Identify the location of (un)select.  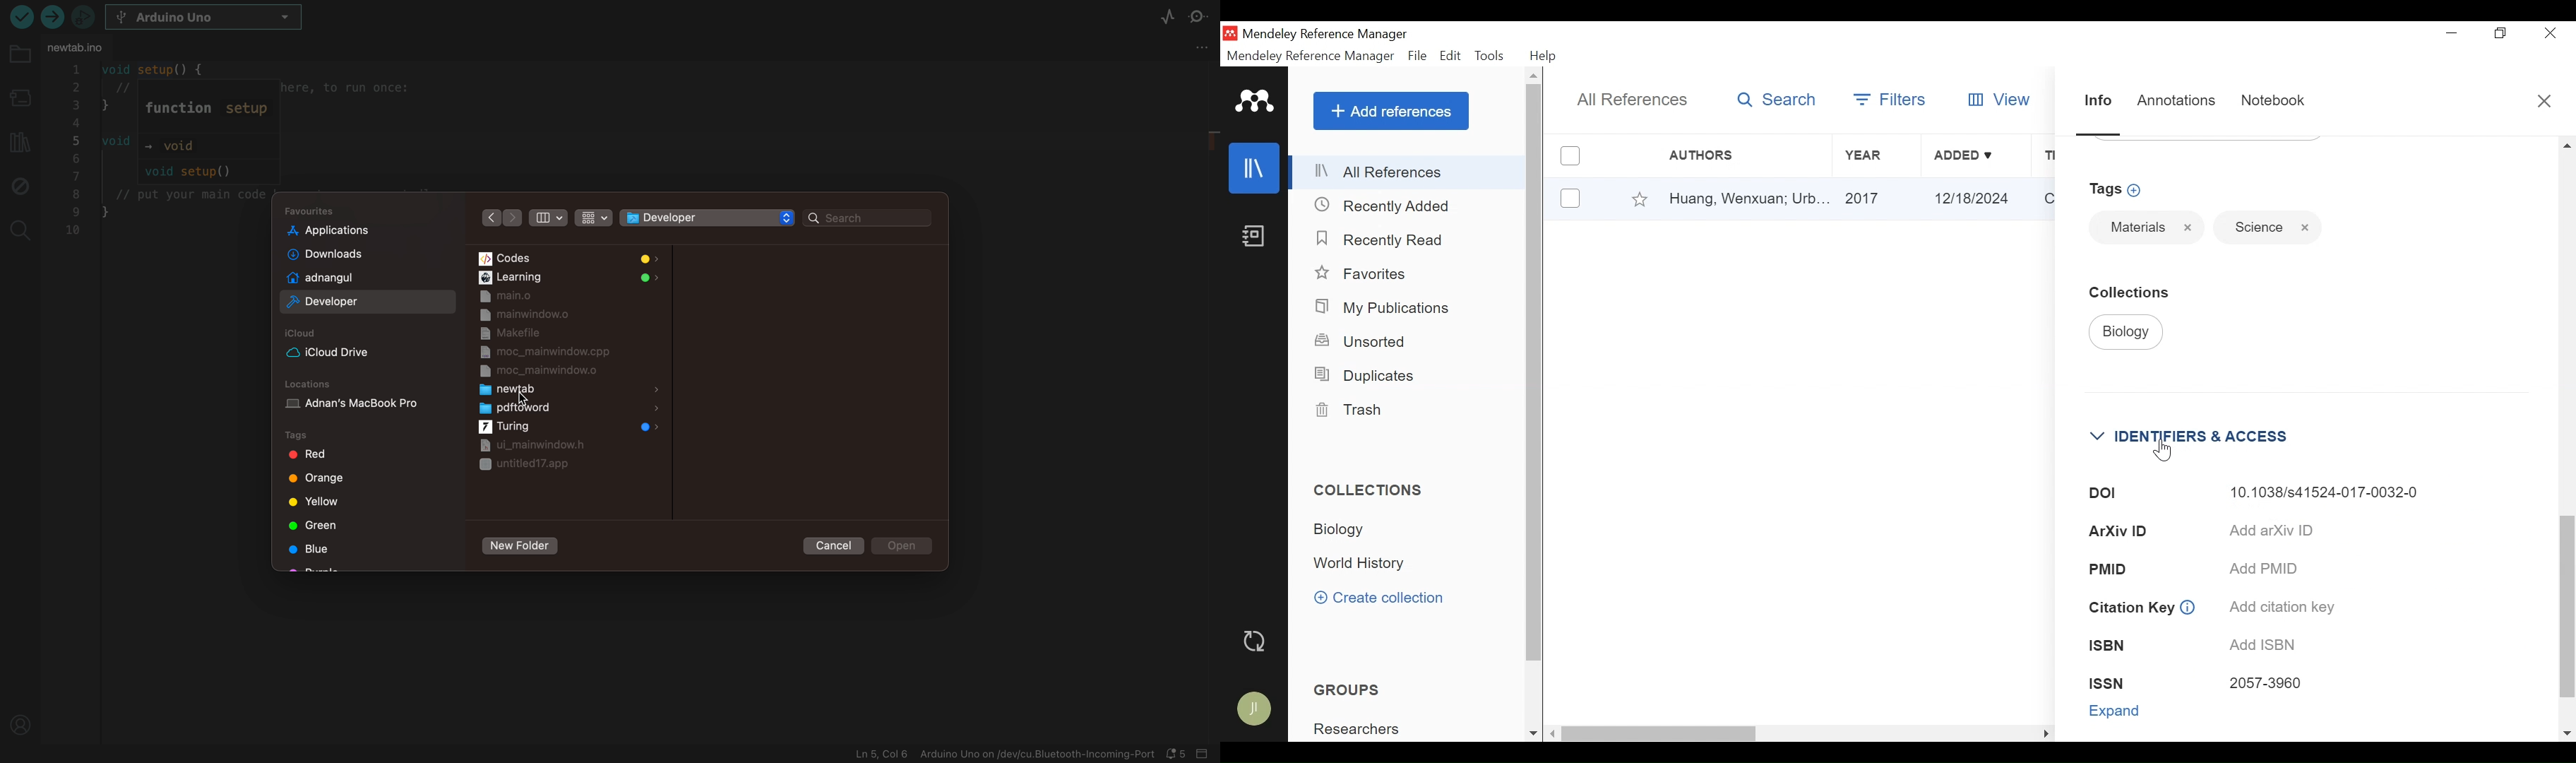
(1569, 198).